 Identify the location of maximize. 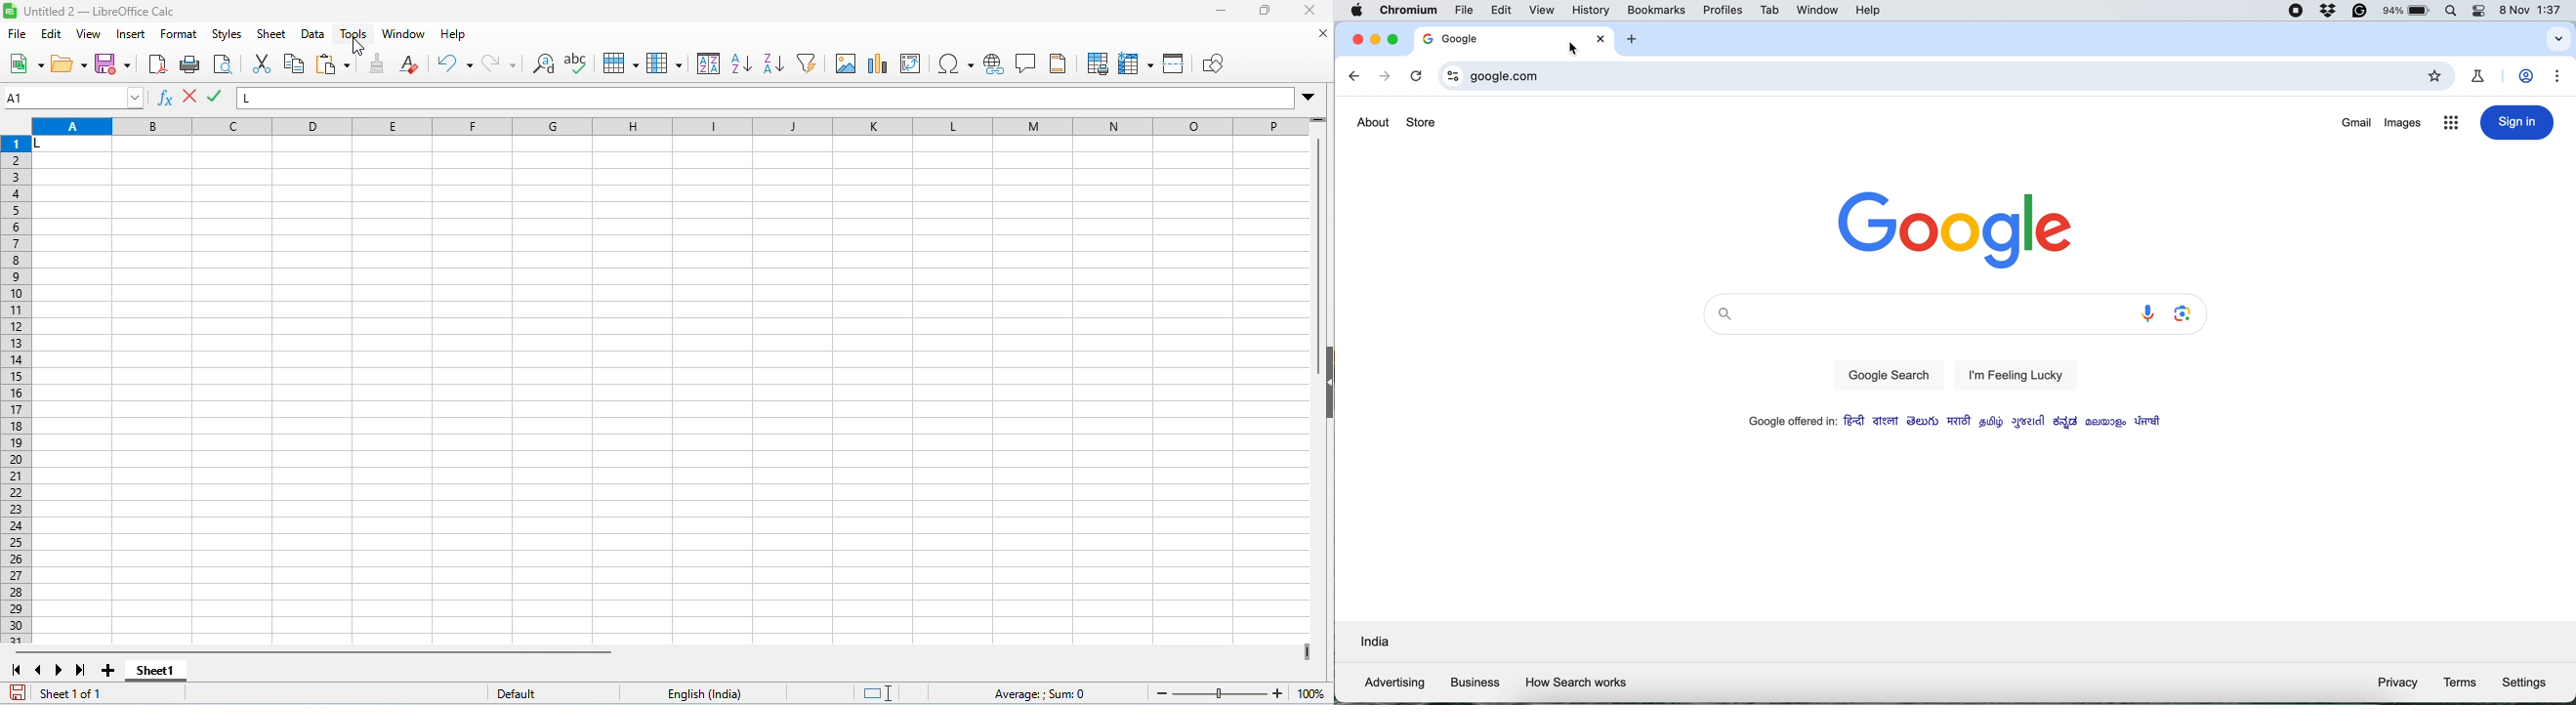
(1264, 13).